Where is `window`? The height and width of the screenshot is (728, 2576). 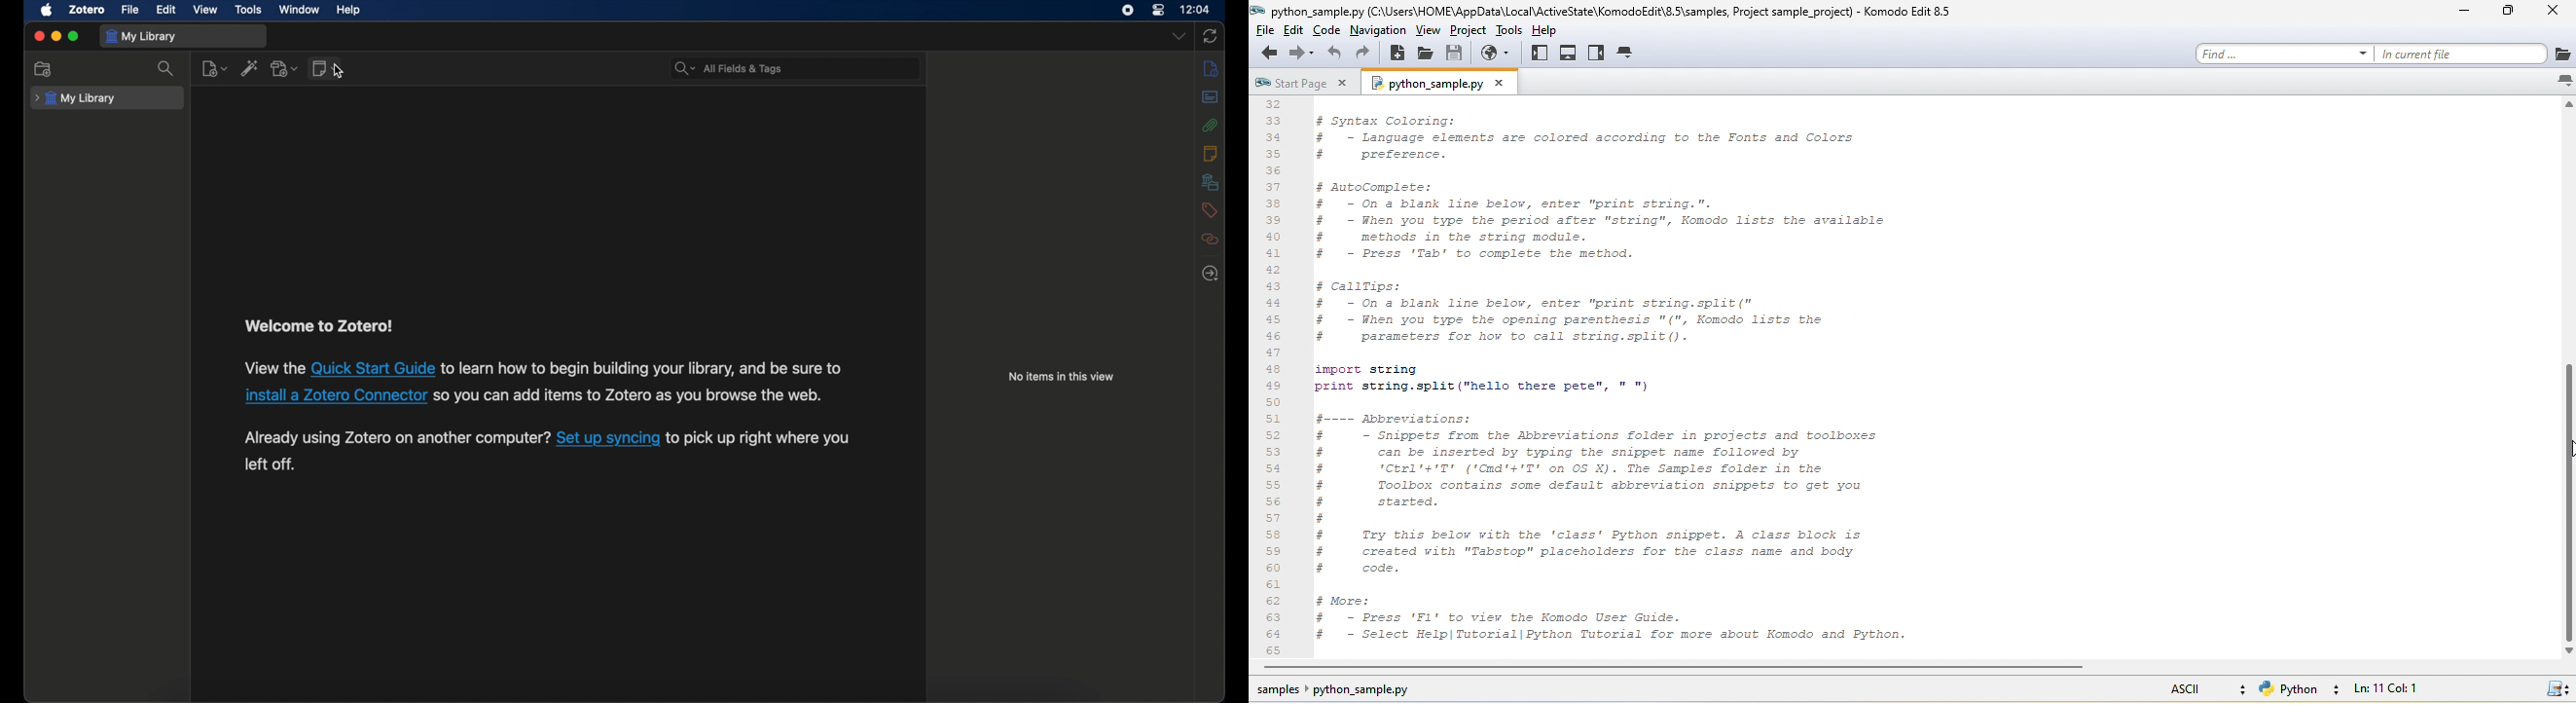
window is located at coordinates (298, 10).